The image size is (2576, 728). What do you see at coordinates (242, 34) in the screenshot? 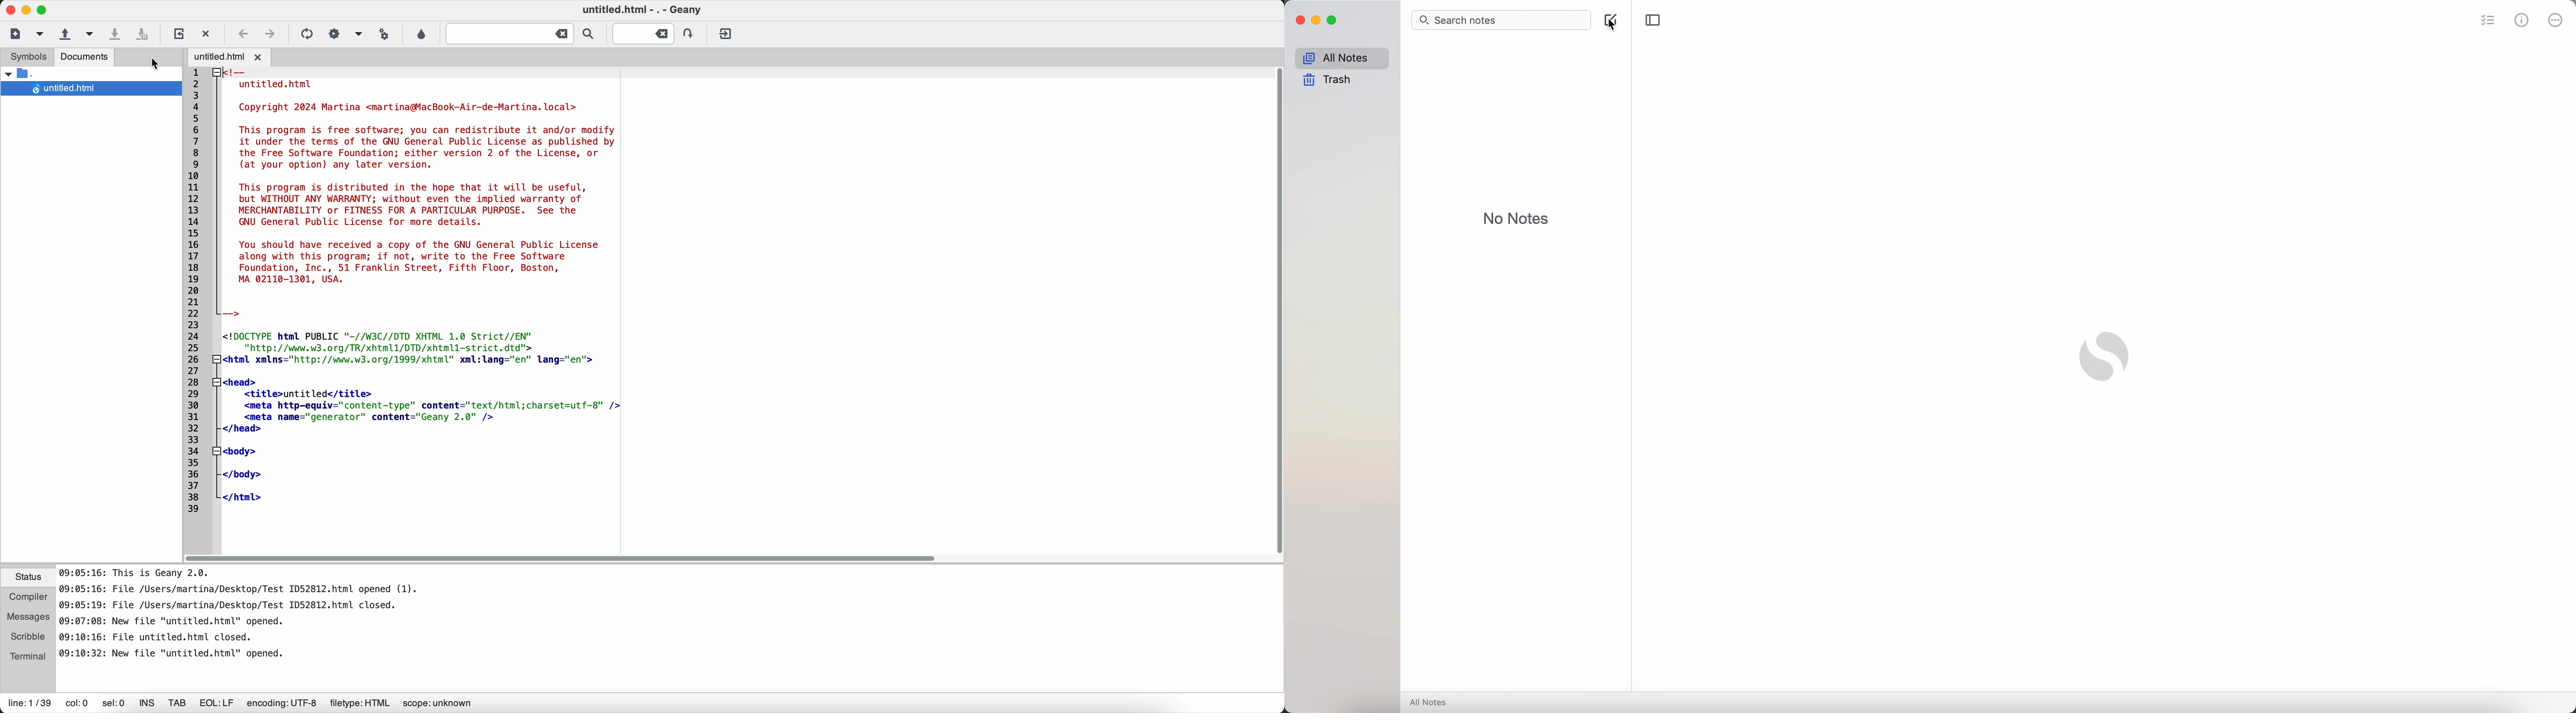
I see `navigate back` at bounding box center [242, 34].